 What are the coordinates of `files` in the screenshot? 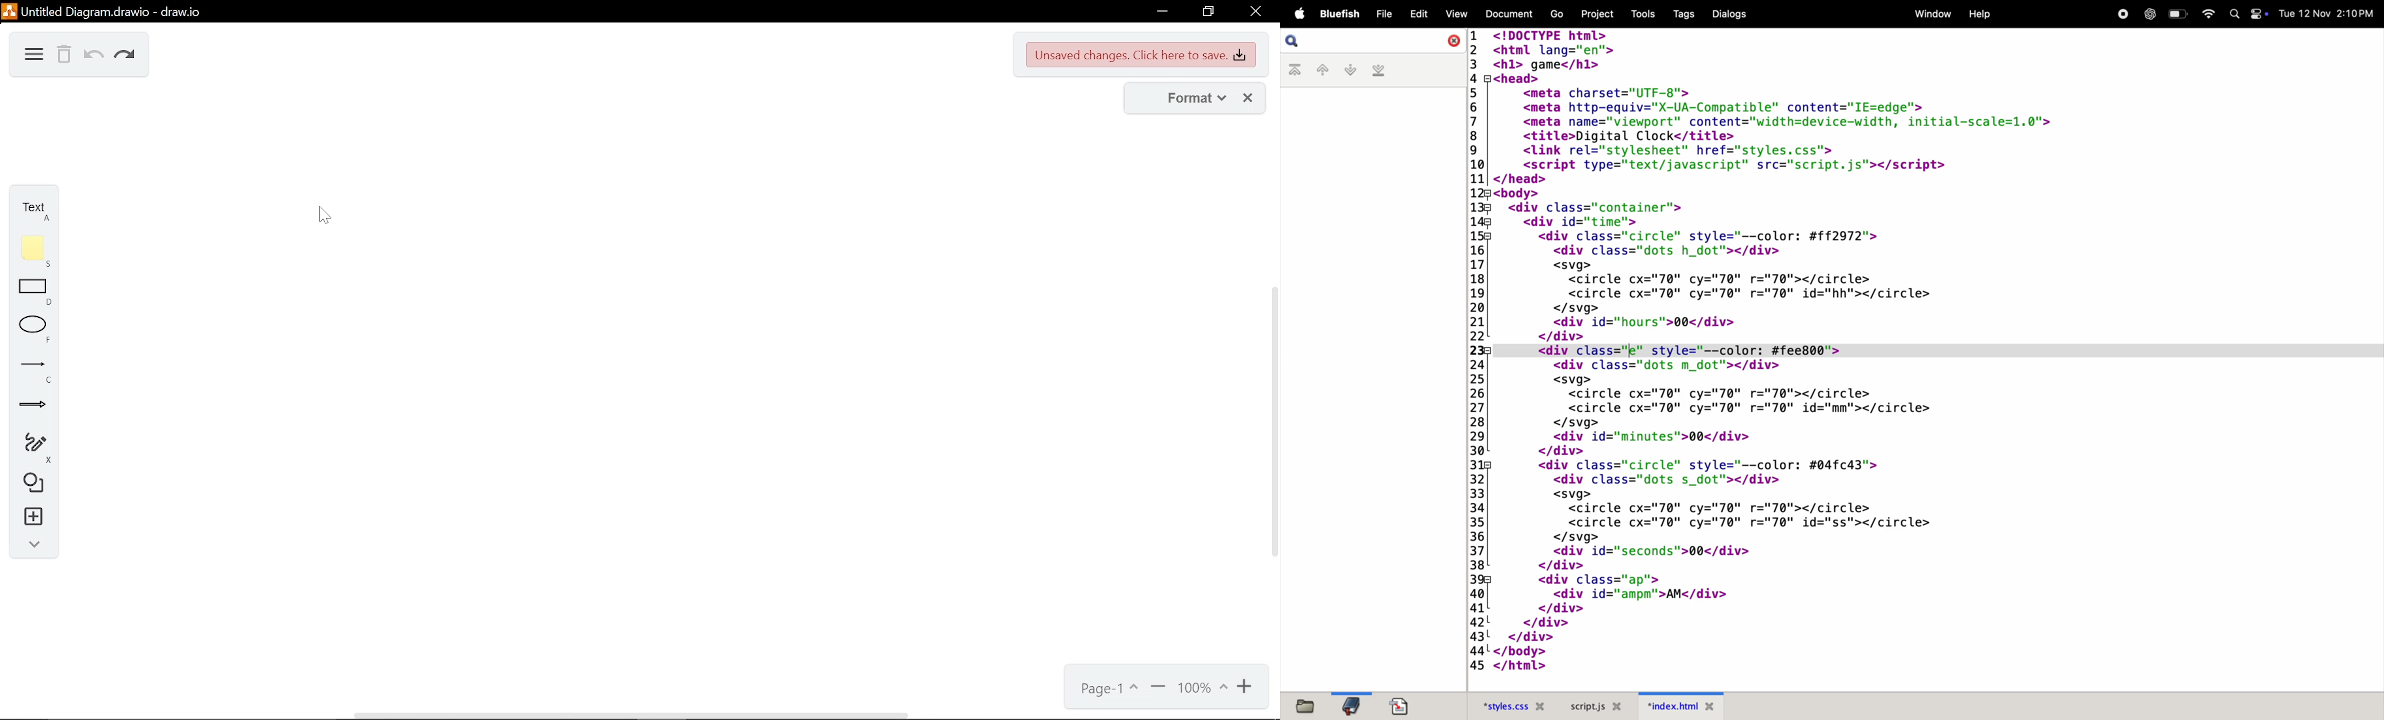 It's located at (1304, 705).